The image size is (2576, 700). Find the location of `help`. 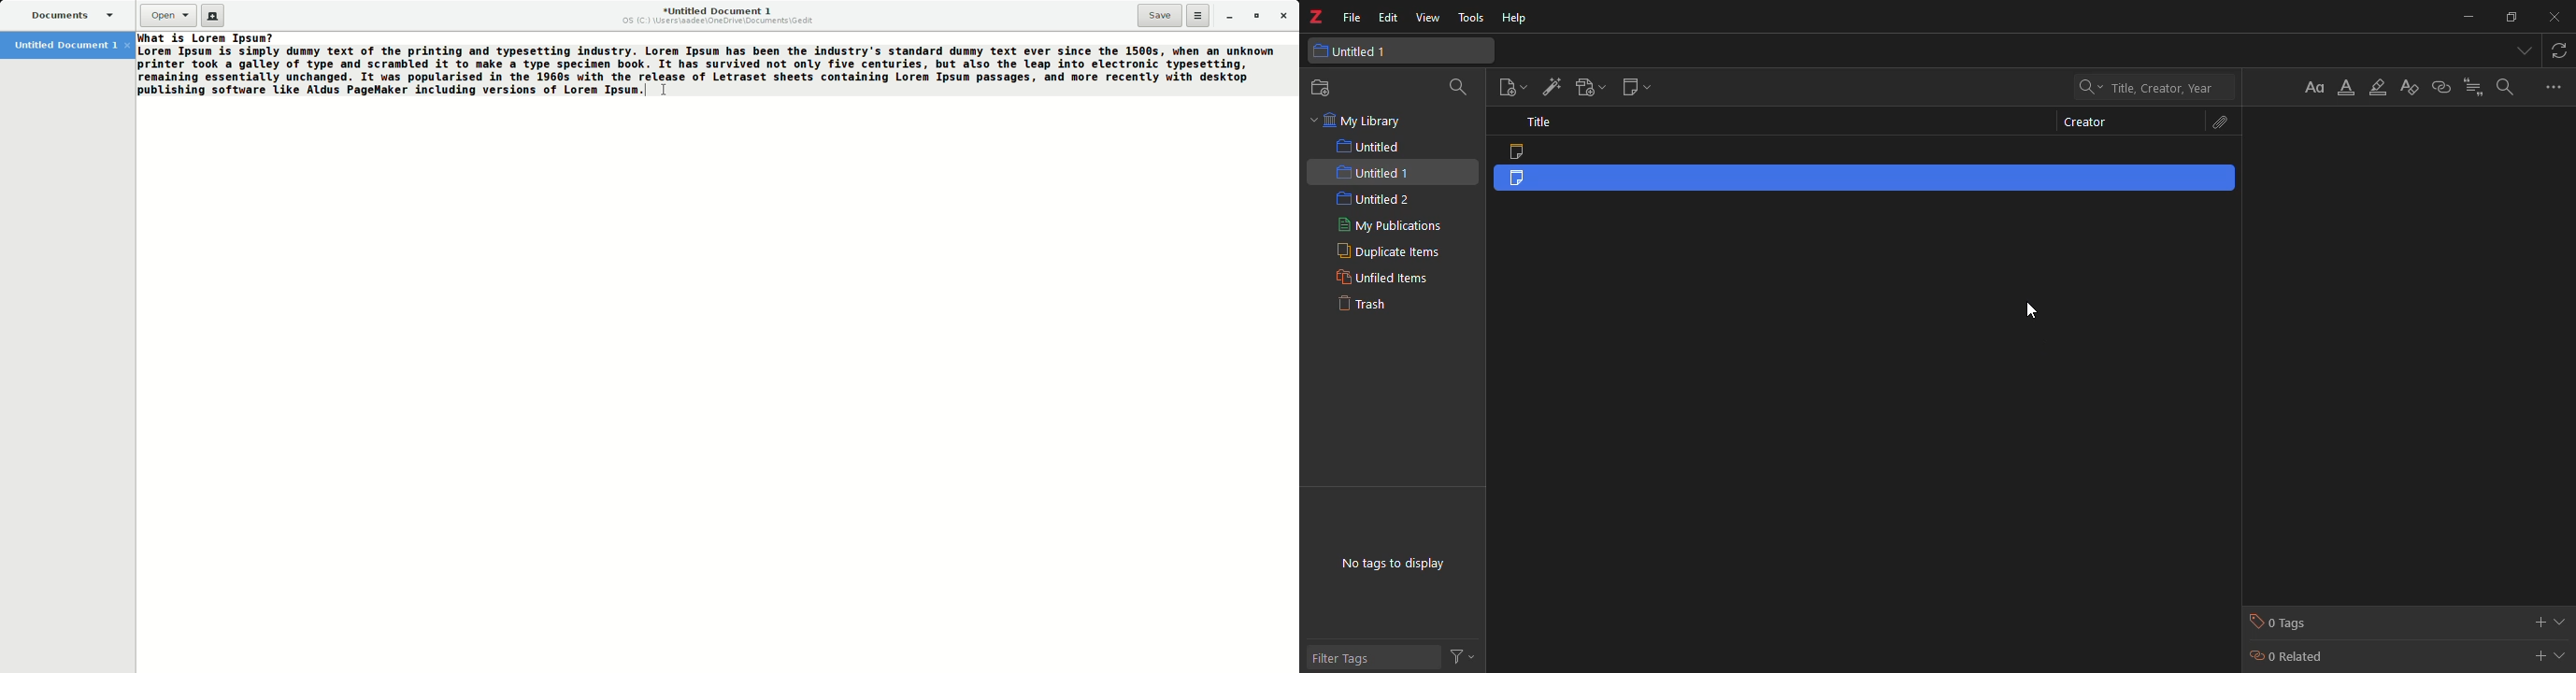

help is located at coordinates (1513, 20).